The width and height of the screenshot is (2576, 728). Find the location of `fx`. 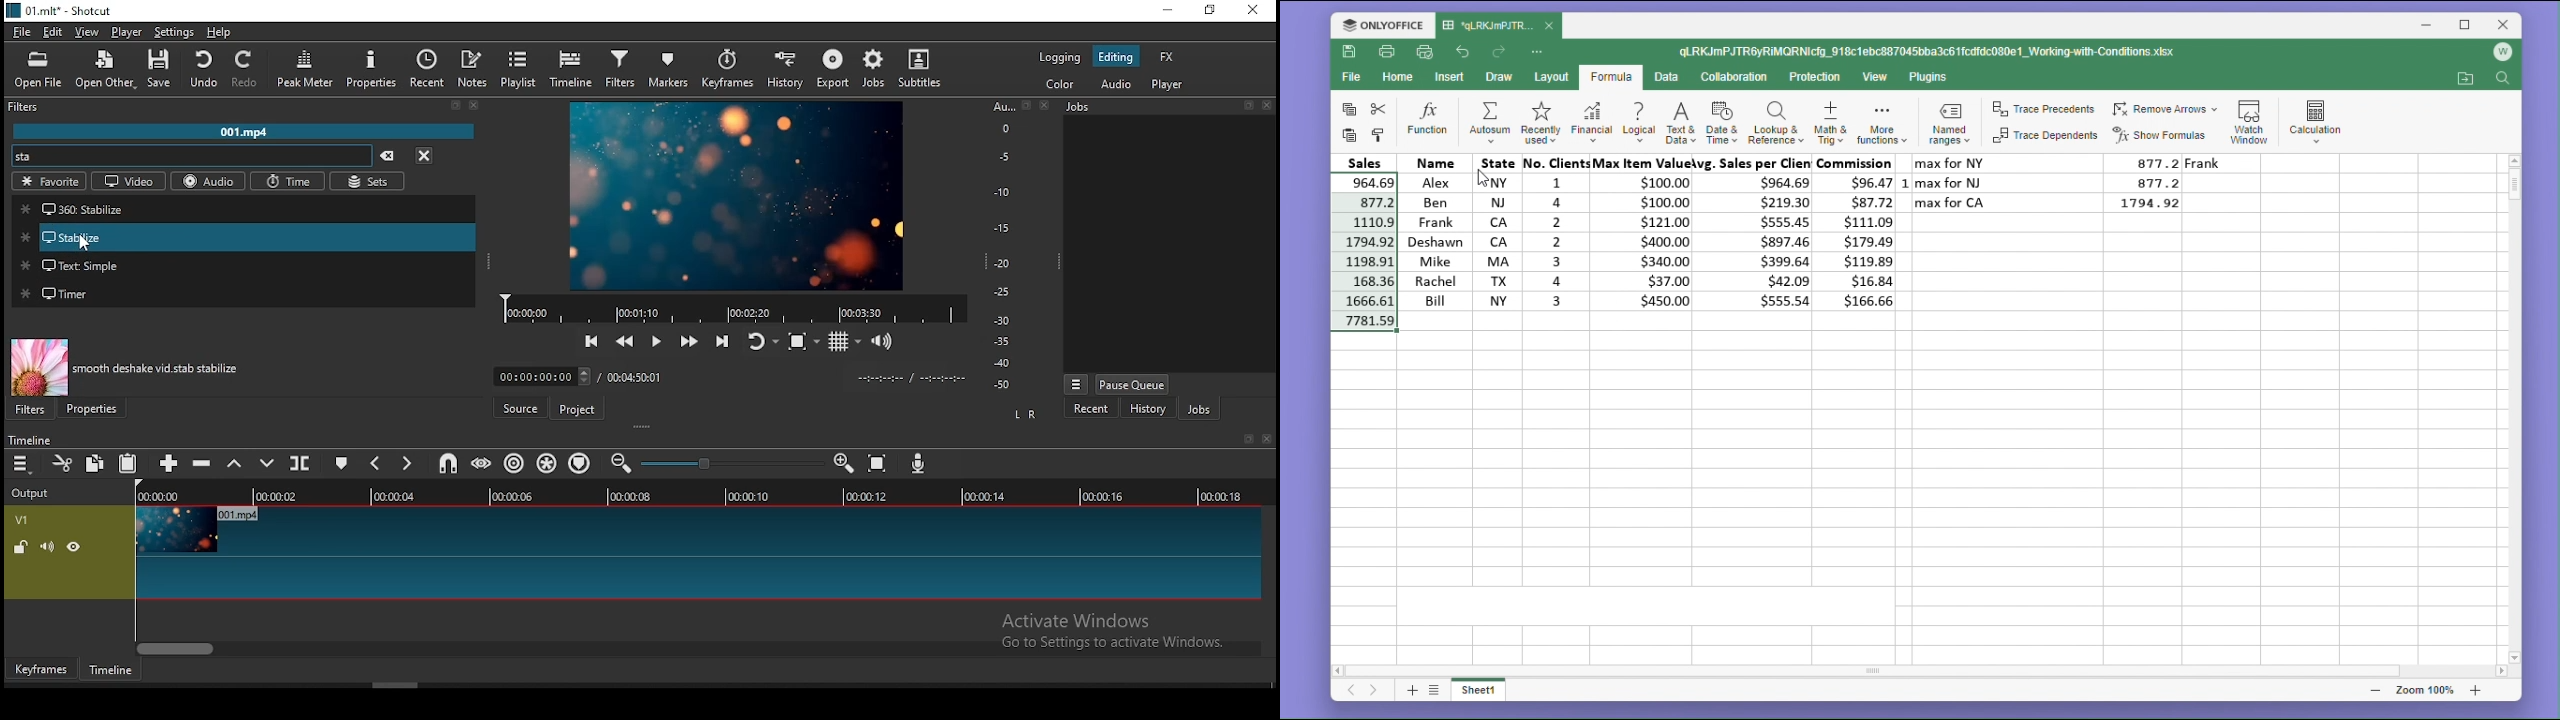

fx is located at coordinates (1165, 57).